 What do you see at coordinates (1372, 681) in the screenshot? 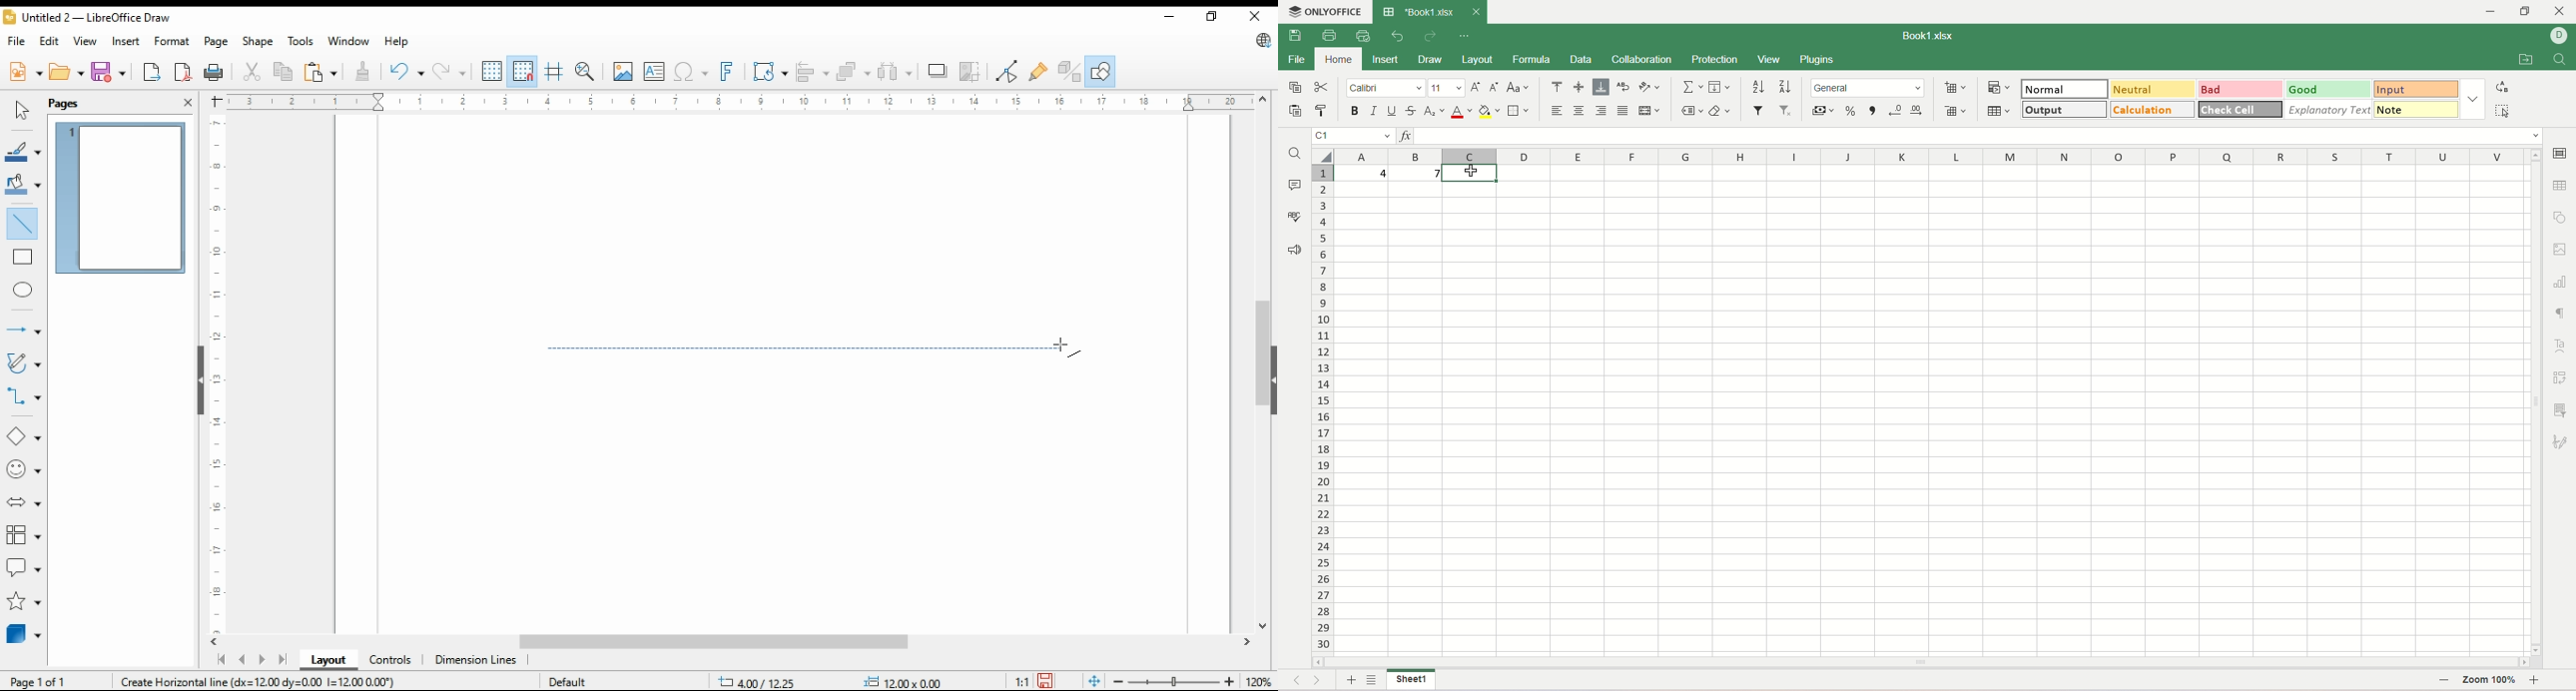
I see `sheet list` at bounding box center [1372, 681].